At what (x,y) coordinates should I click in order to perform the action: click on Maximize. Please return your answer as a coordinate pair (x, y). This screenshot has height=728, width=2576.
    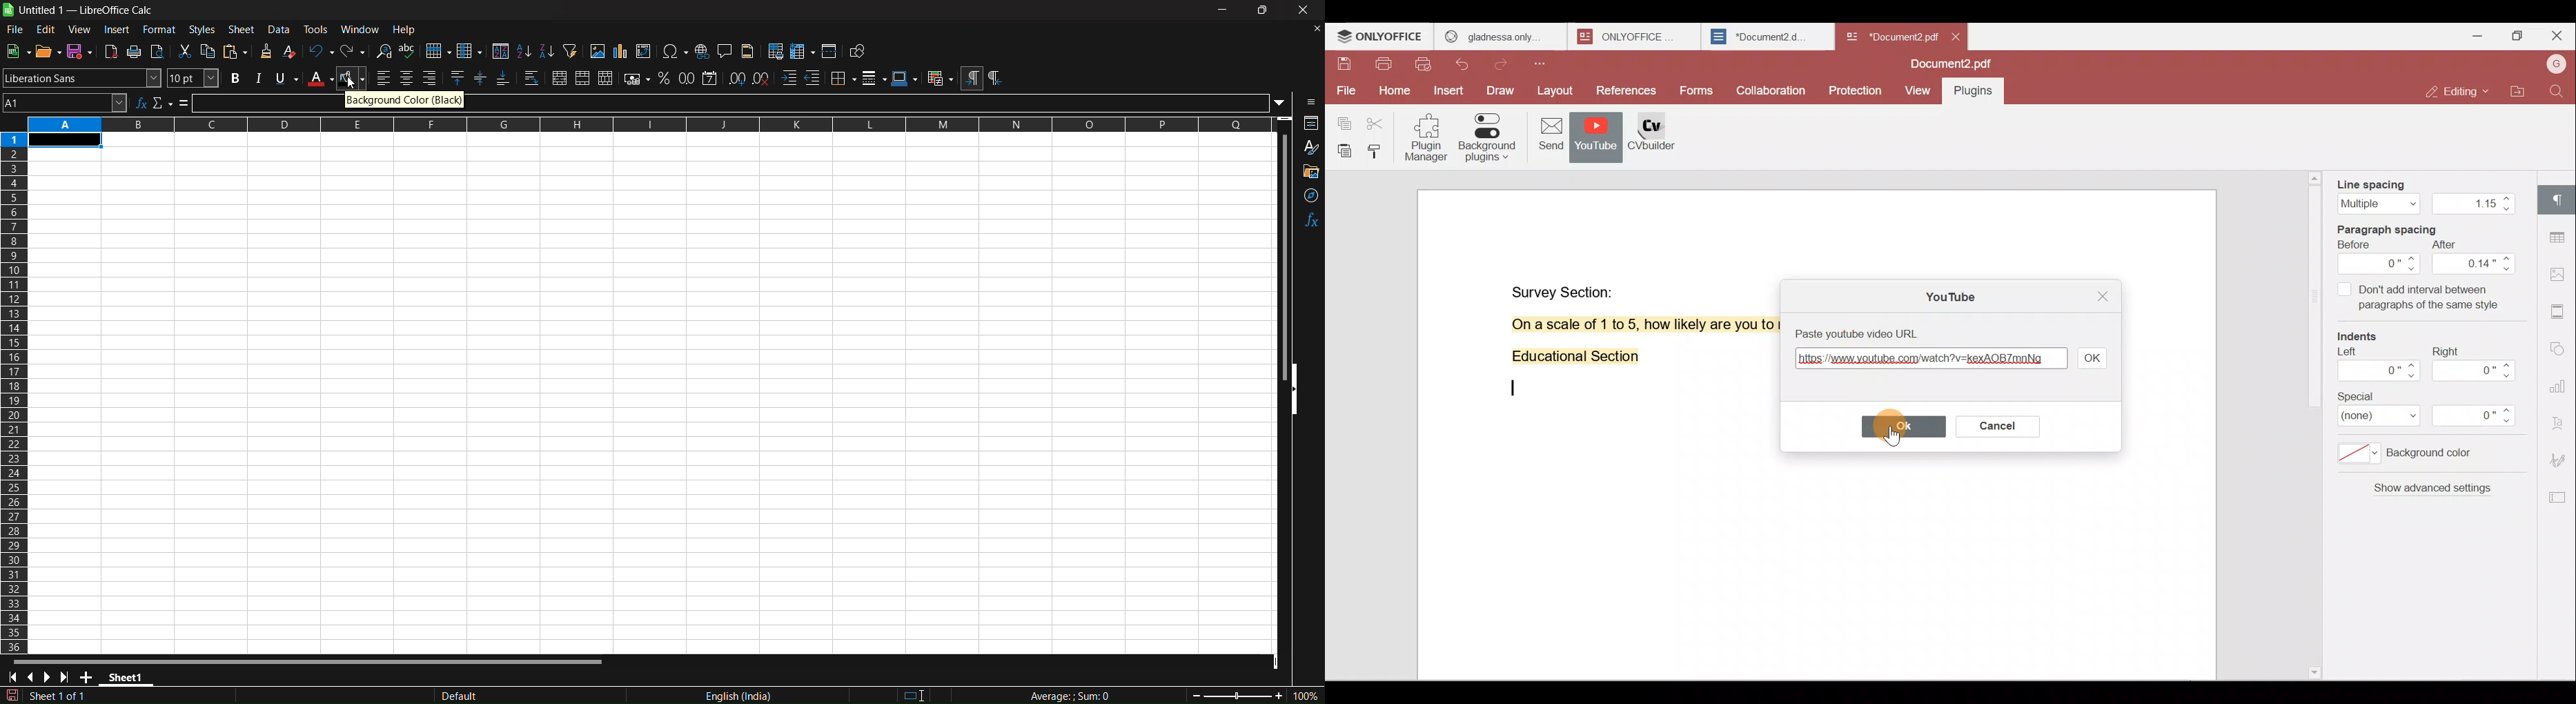
    Looking at the image, I should click on (2516, 38).